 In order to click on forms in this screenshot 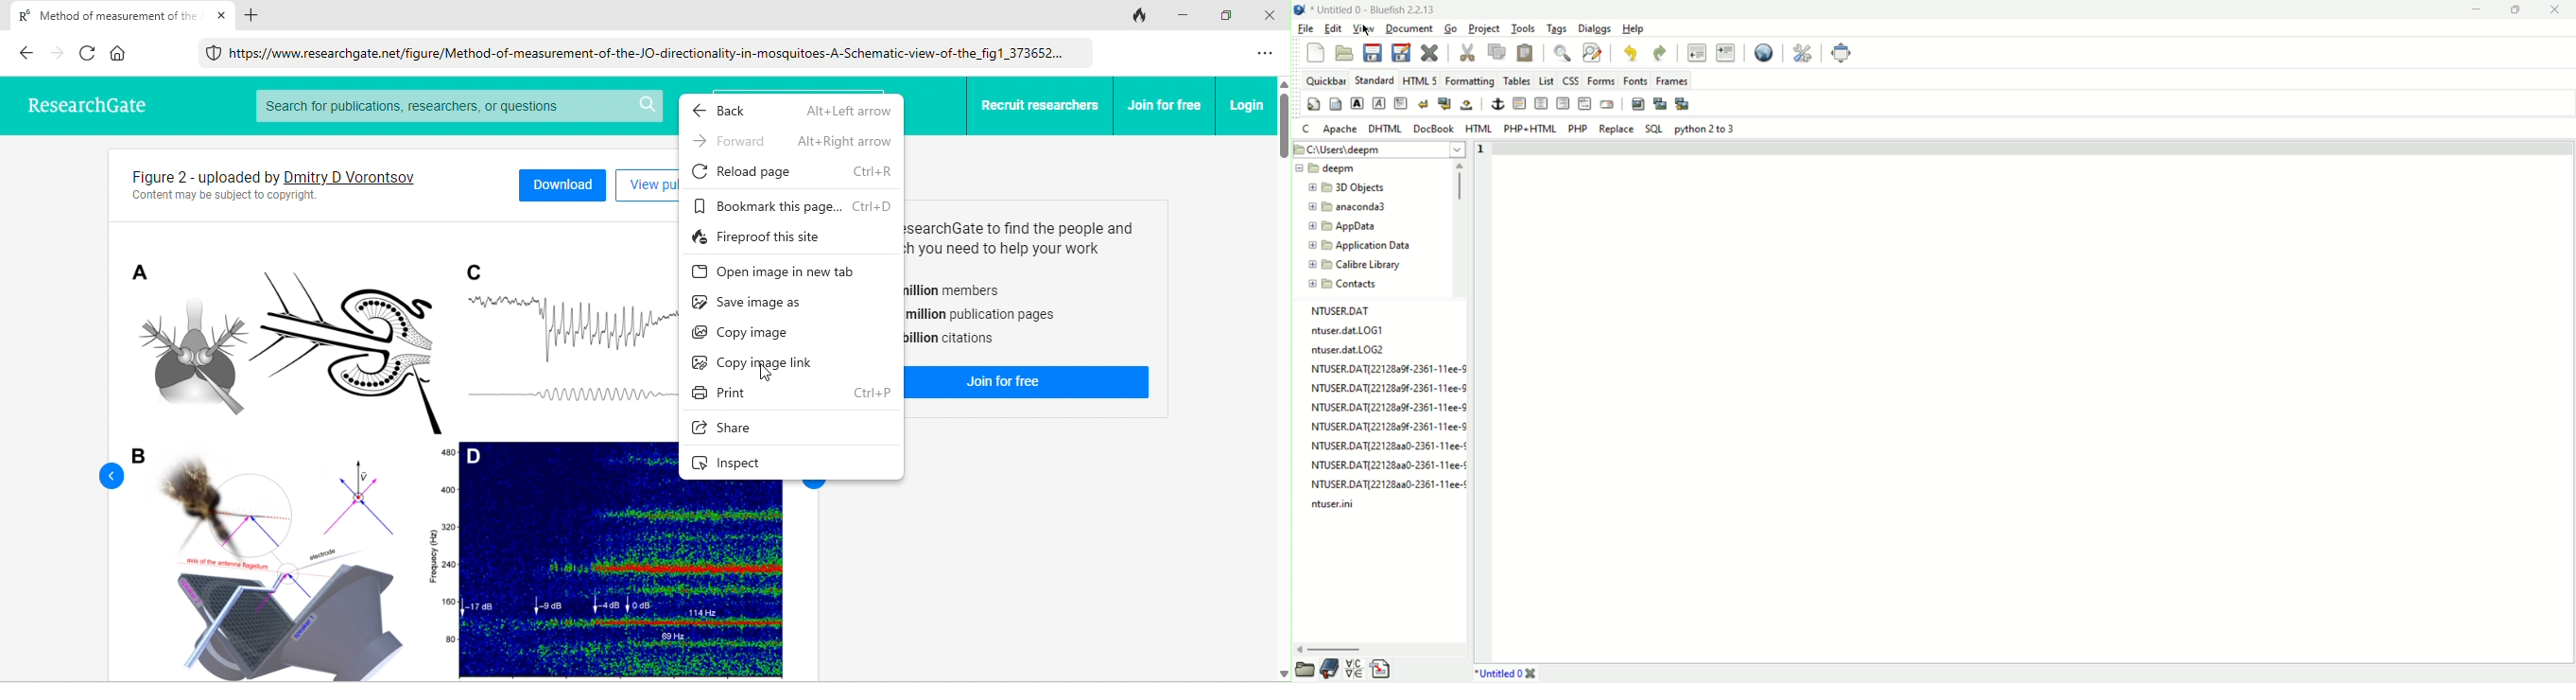, I will do `click(1598, 79)`.